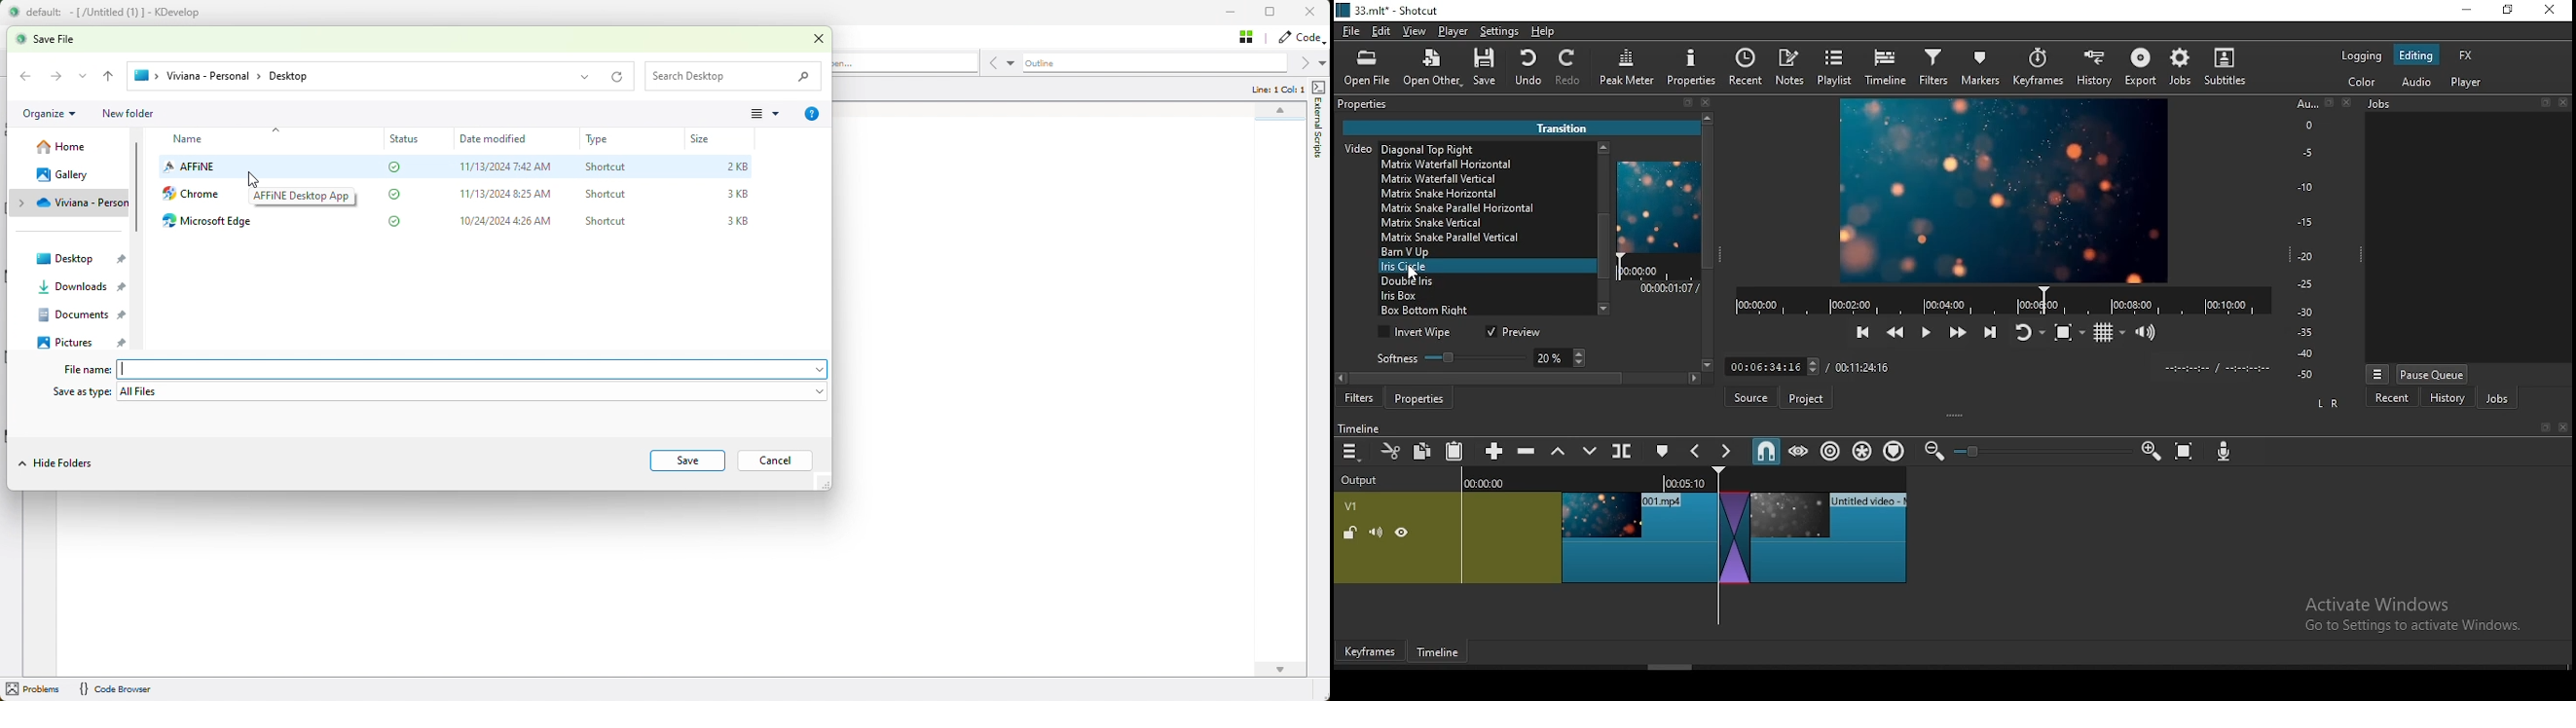 Image resolution: width=2576 pixels, height=728 pixels. What do you see at coordinates (1483, 252) in the screenshot?
I see `transition option` at bounding box center [1483, 252].